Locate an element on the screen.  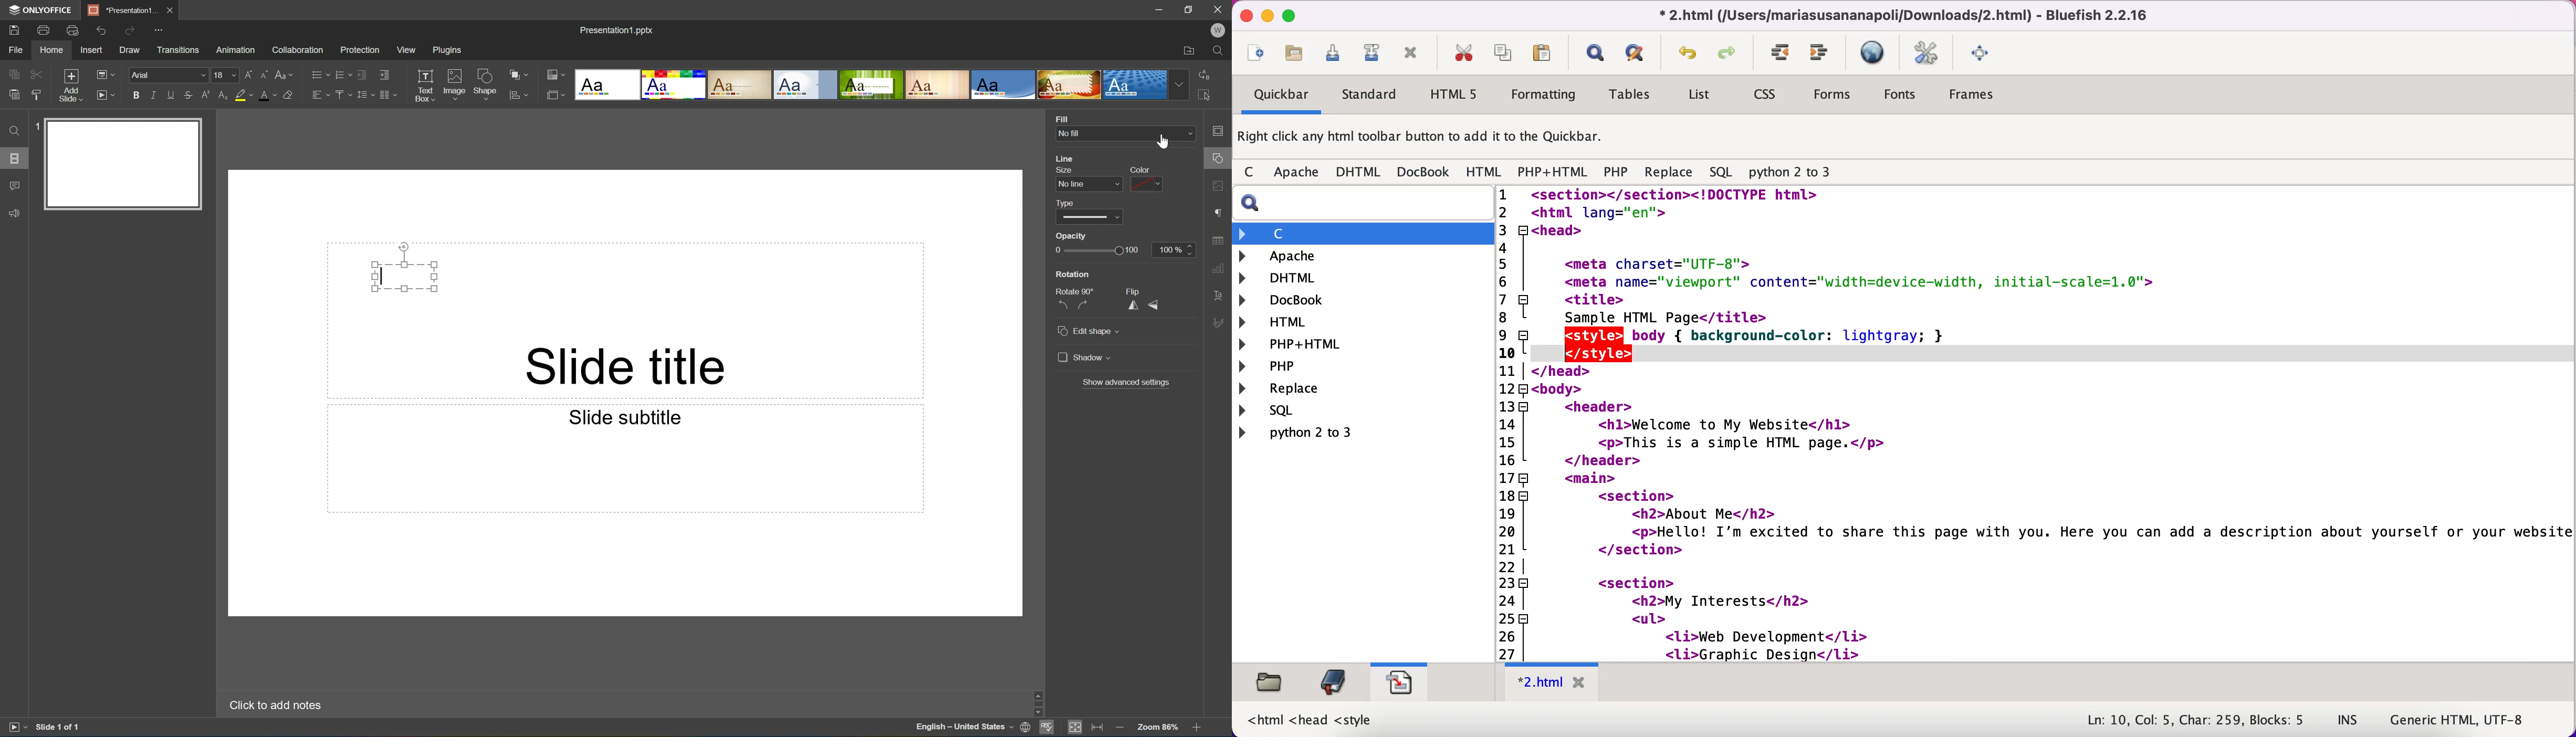
Amazon is located at coordinates (236, 49).